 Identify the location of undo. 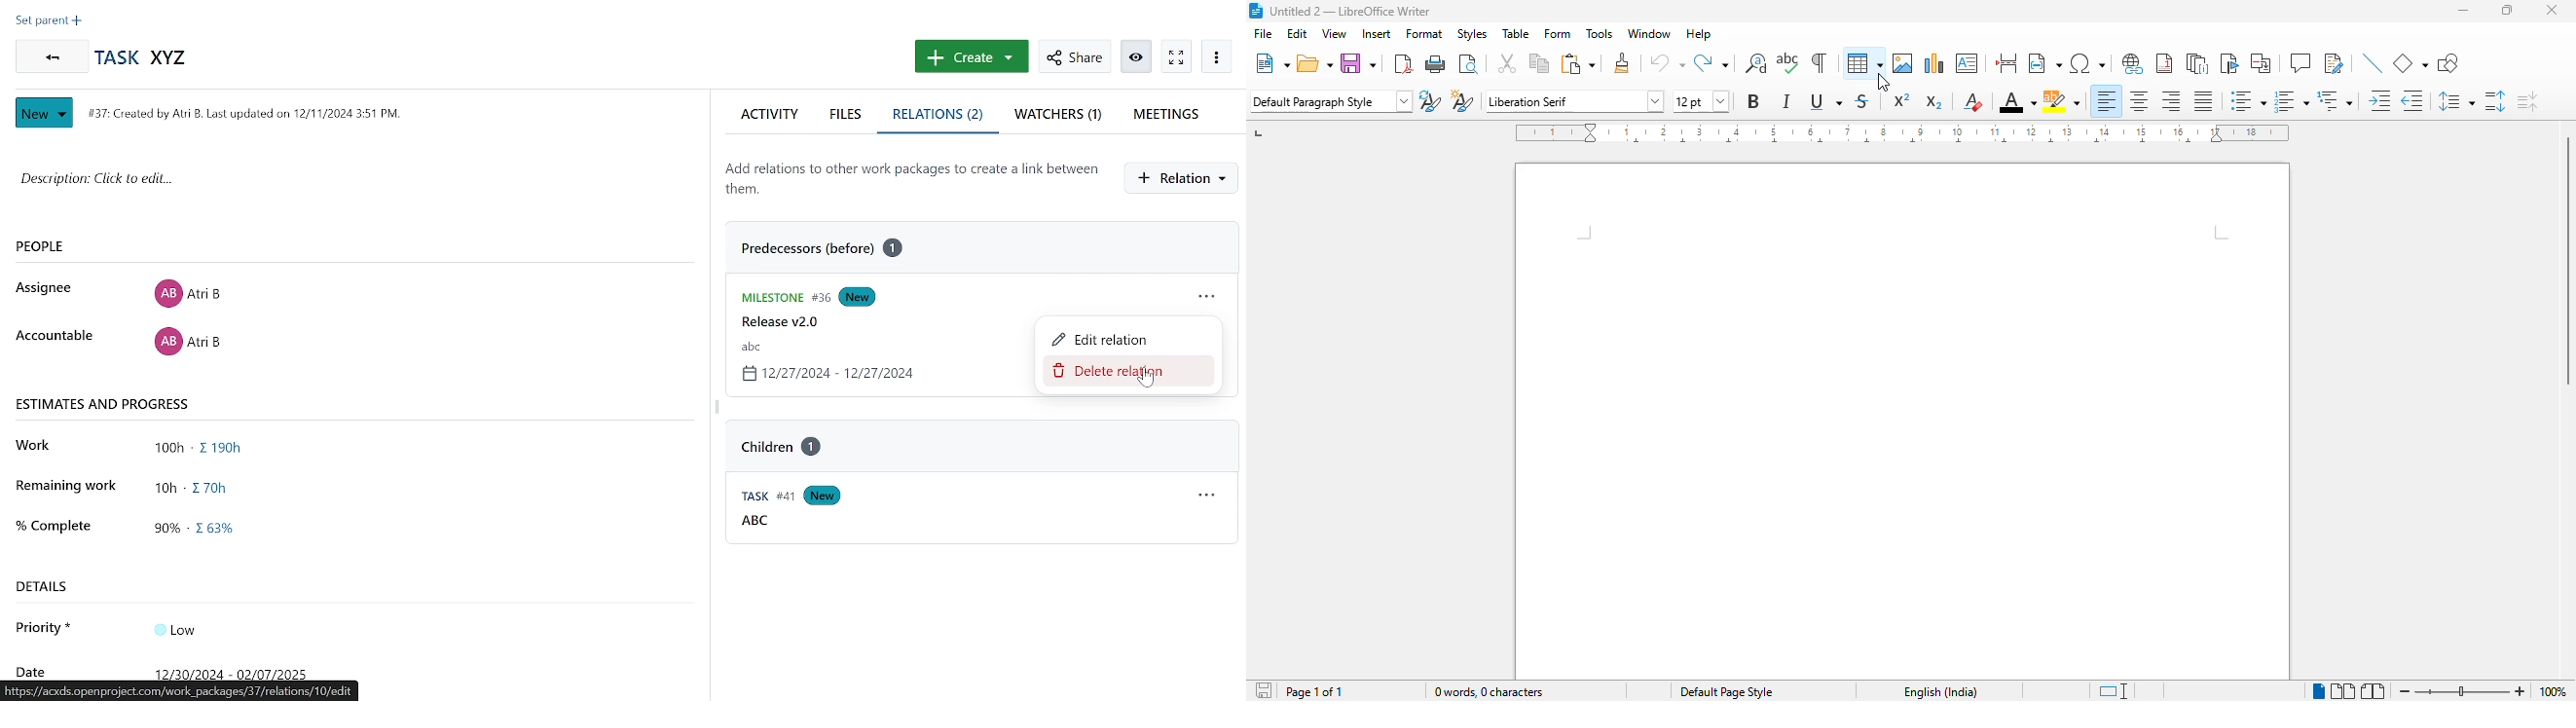
(1668, 63).